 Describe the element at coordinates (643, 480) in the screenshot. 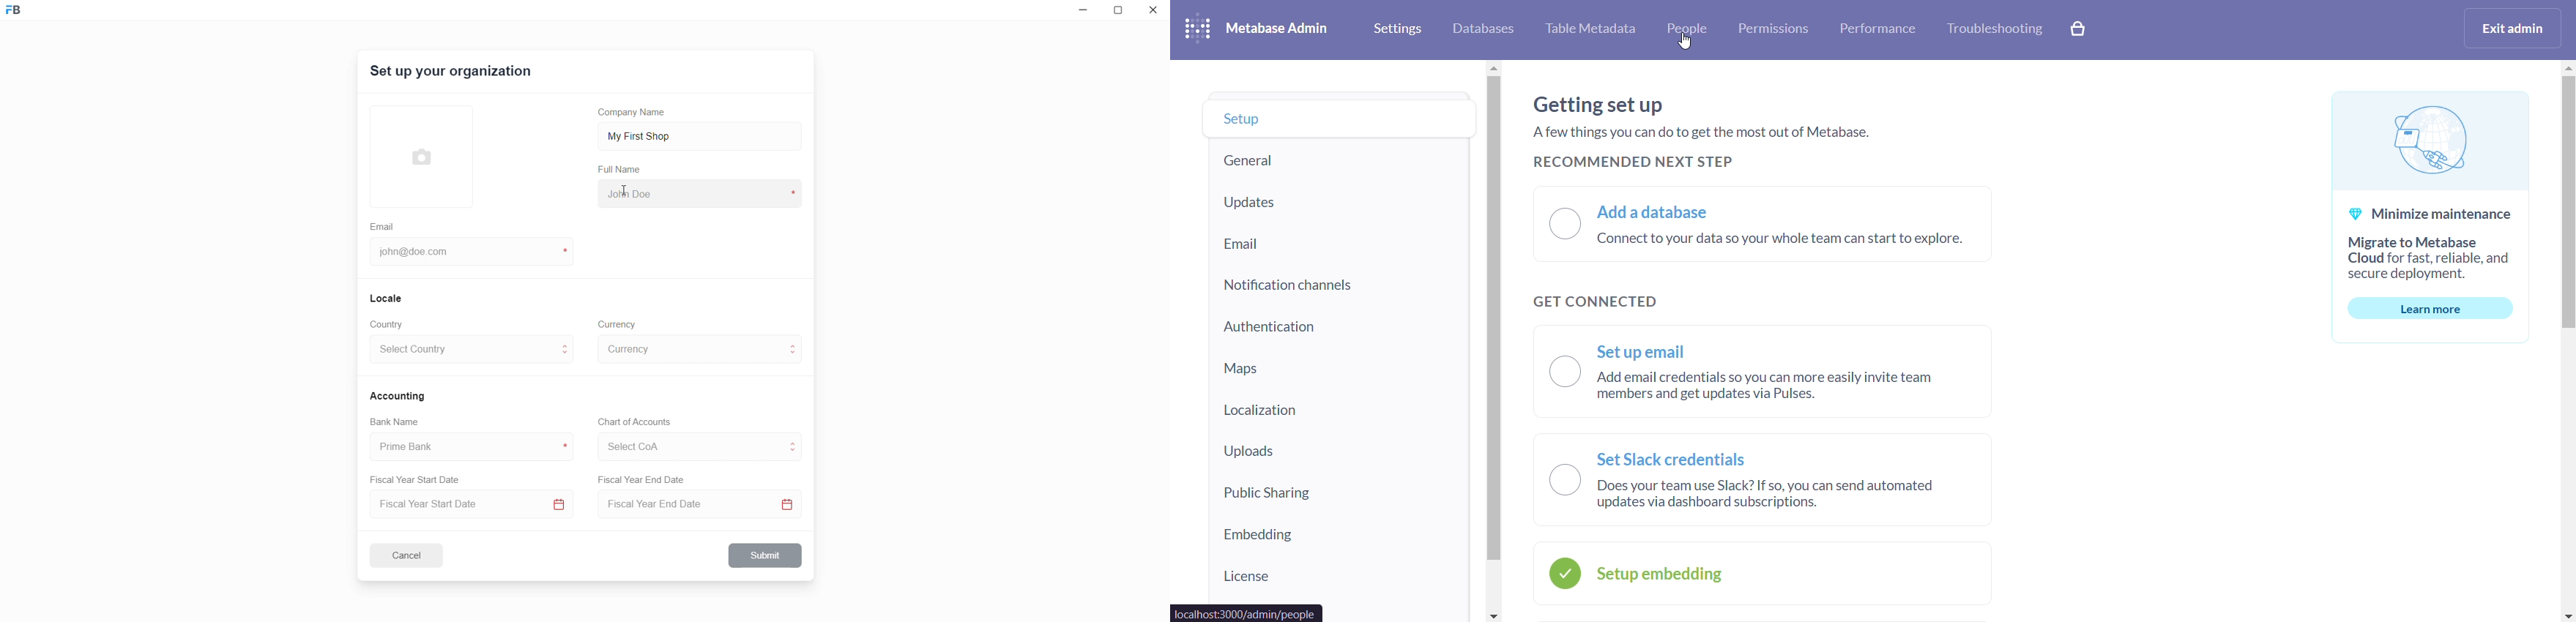

I see `Fiscal Year End Date` at that location.